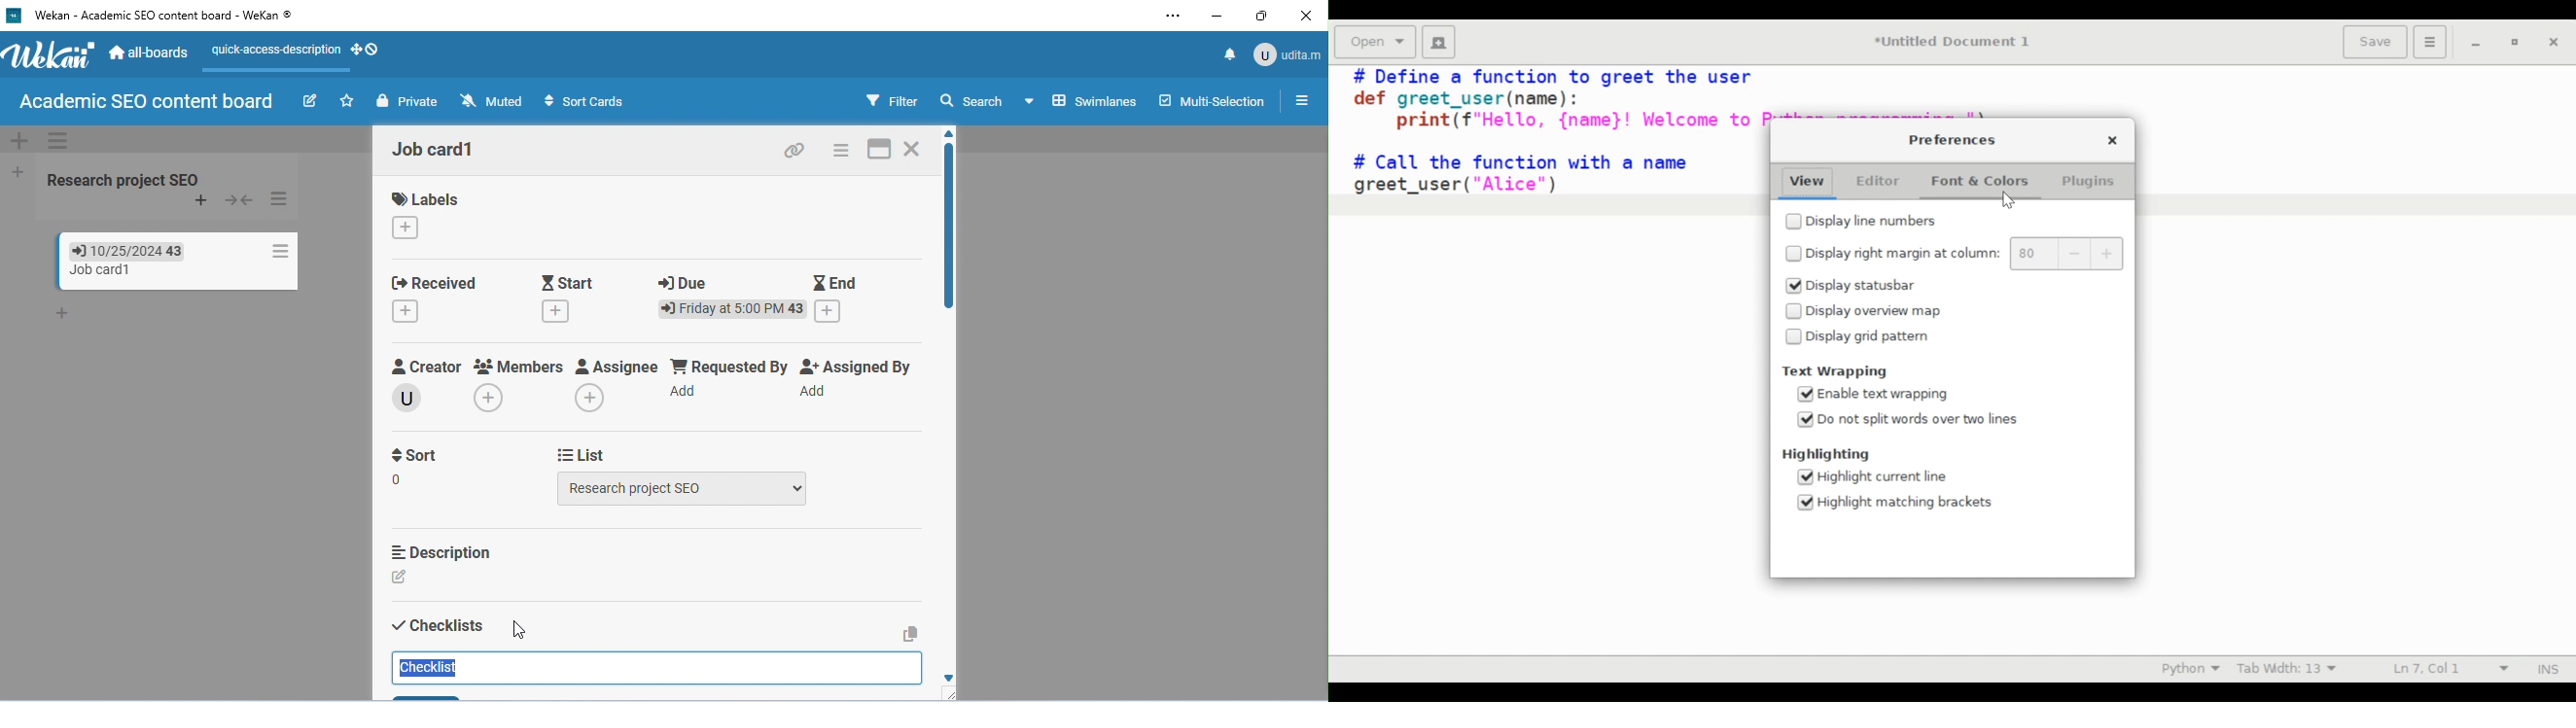  What do you see at coordinates (367, 50) in the screenshot?
I see `how desktop drag handles` at bounding box center [367, 50].